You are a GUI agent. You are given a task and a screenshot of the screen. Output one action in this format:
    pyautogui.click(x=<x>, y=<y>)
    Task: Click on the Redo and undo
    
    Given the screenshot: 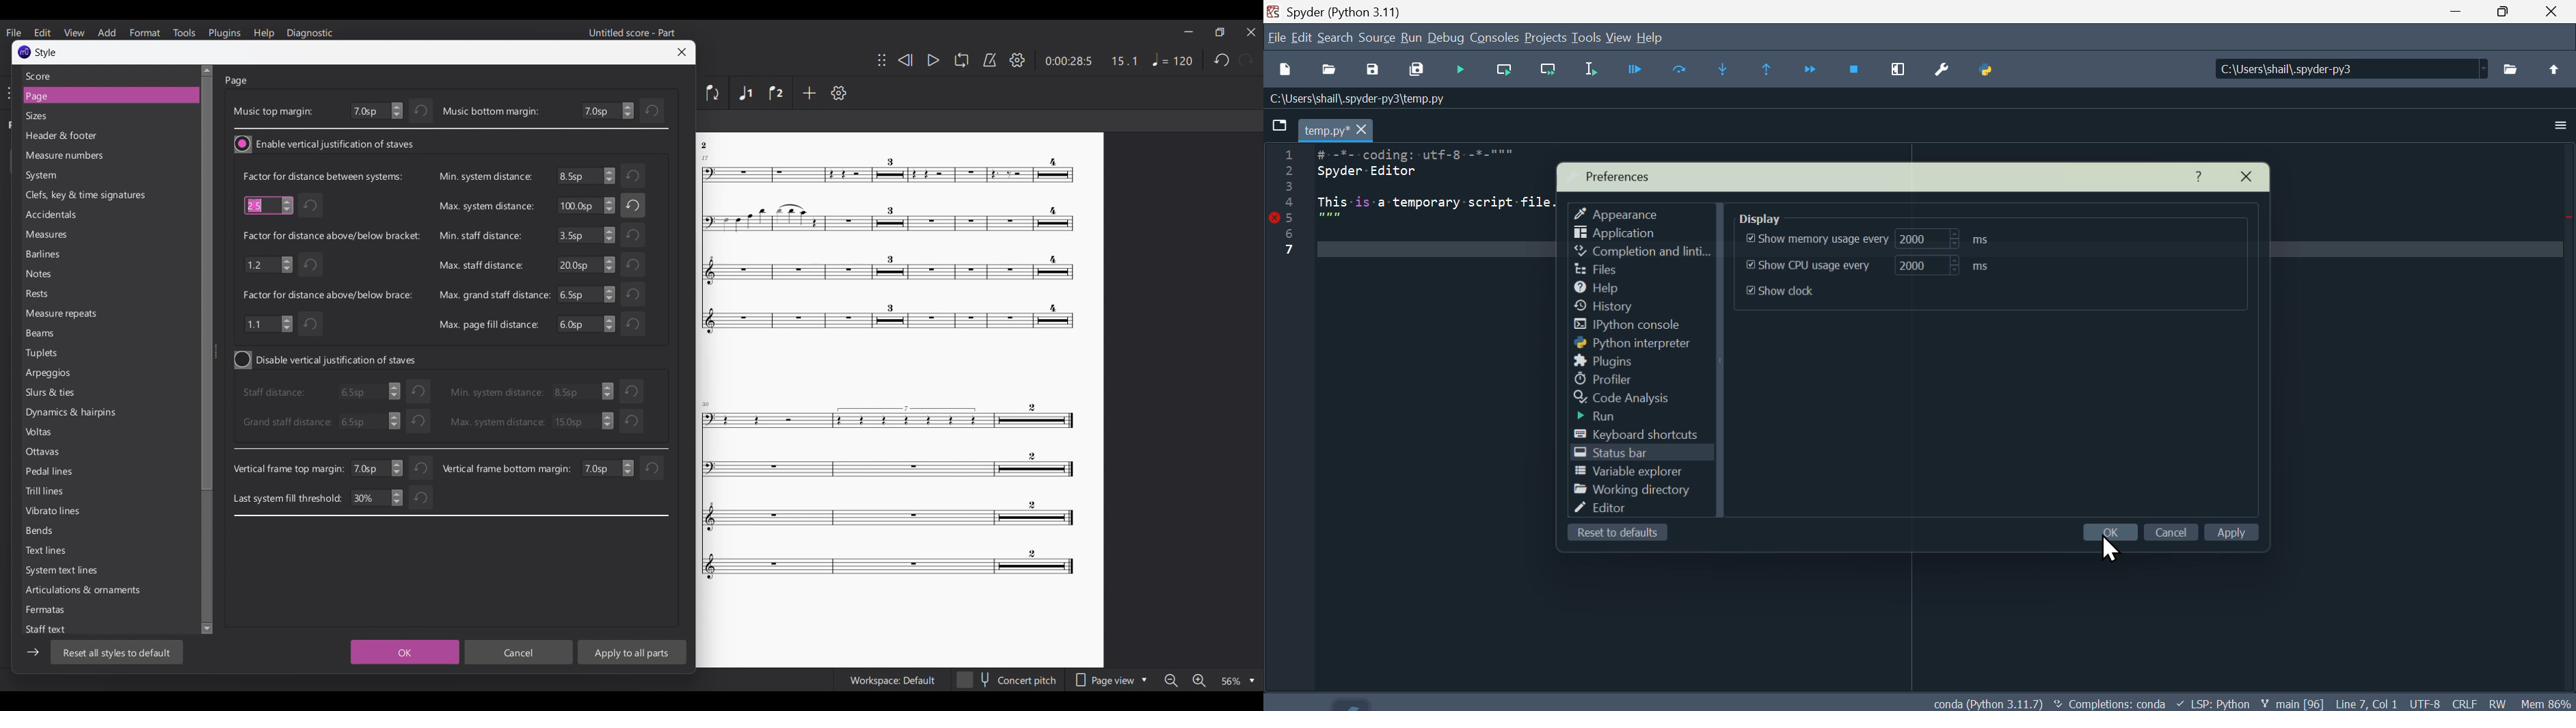 What is the action you would take?
    pyautogui.click(x=1234, y=60)
    